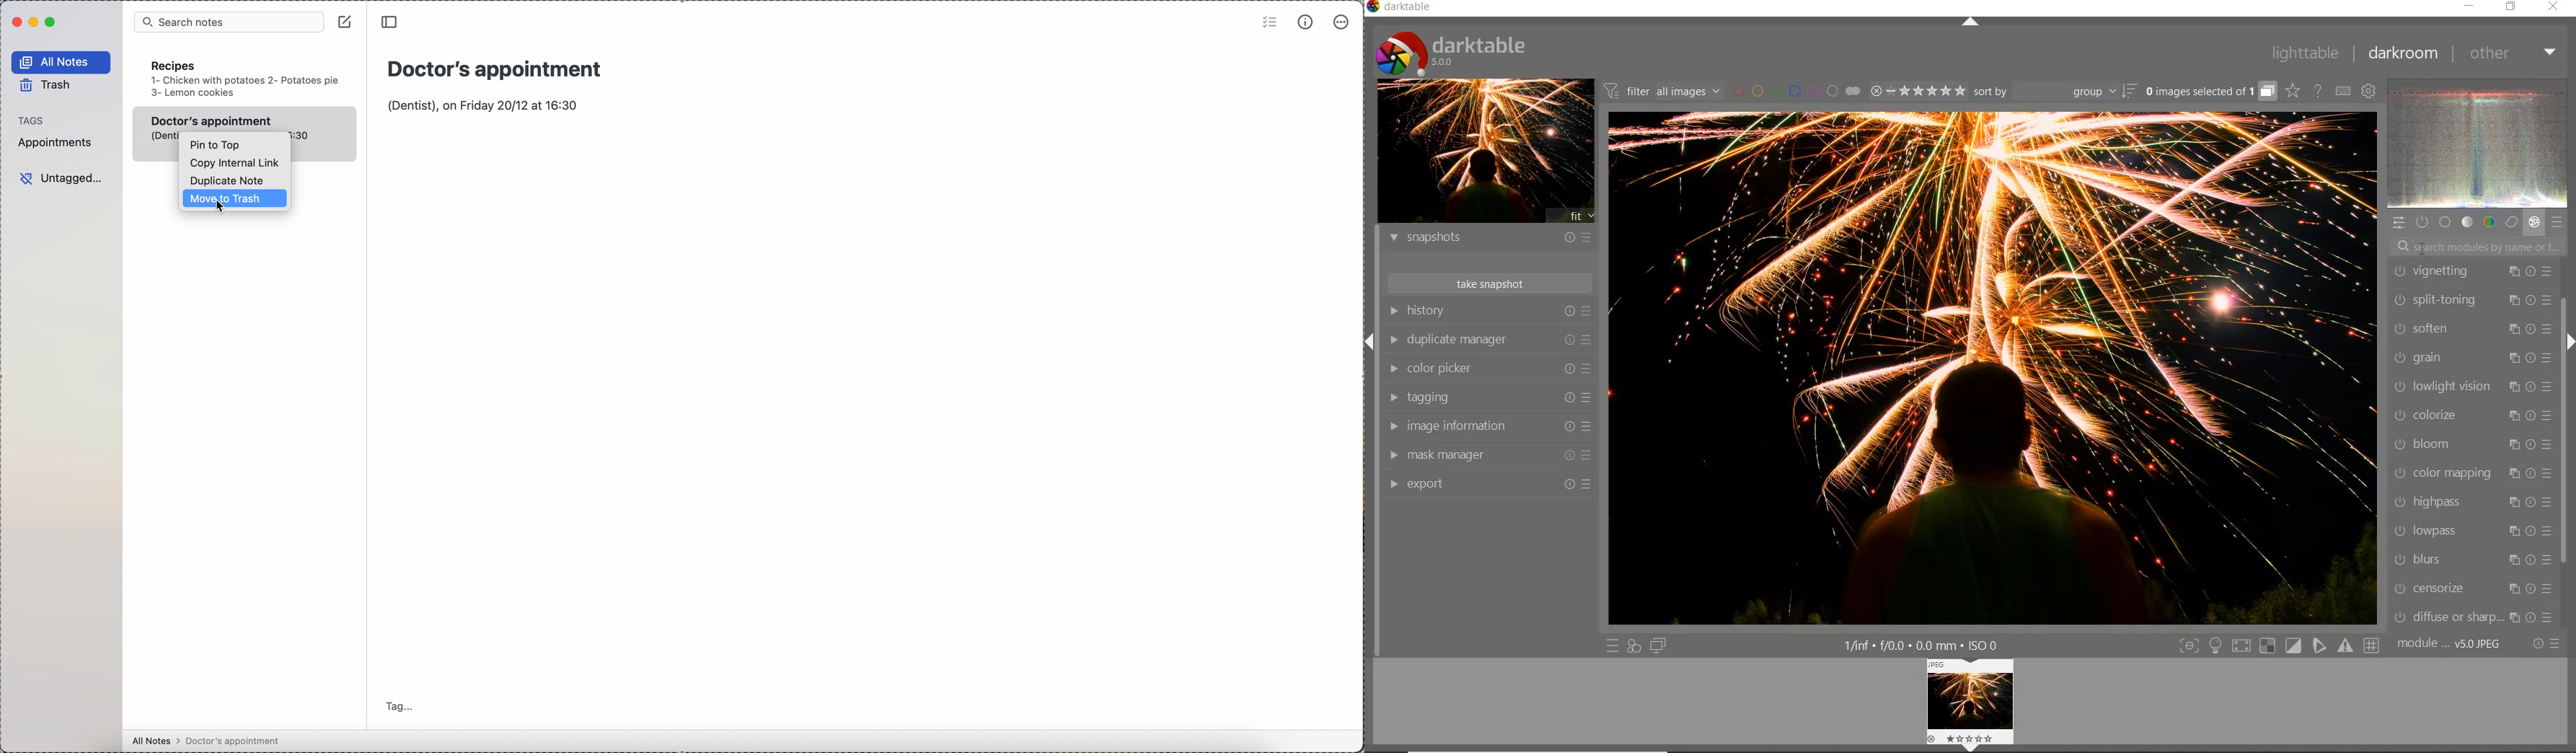  What do you see at coordinates (61, 176) in the screenshot?
I see `untagged` at bounding box center [61, 176].